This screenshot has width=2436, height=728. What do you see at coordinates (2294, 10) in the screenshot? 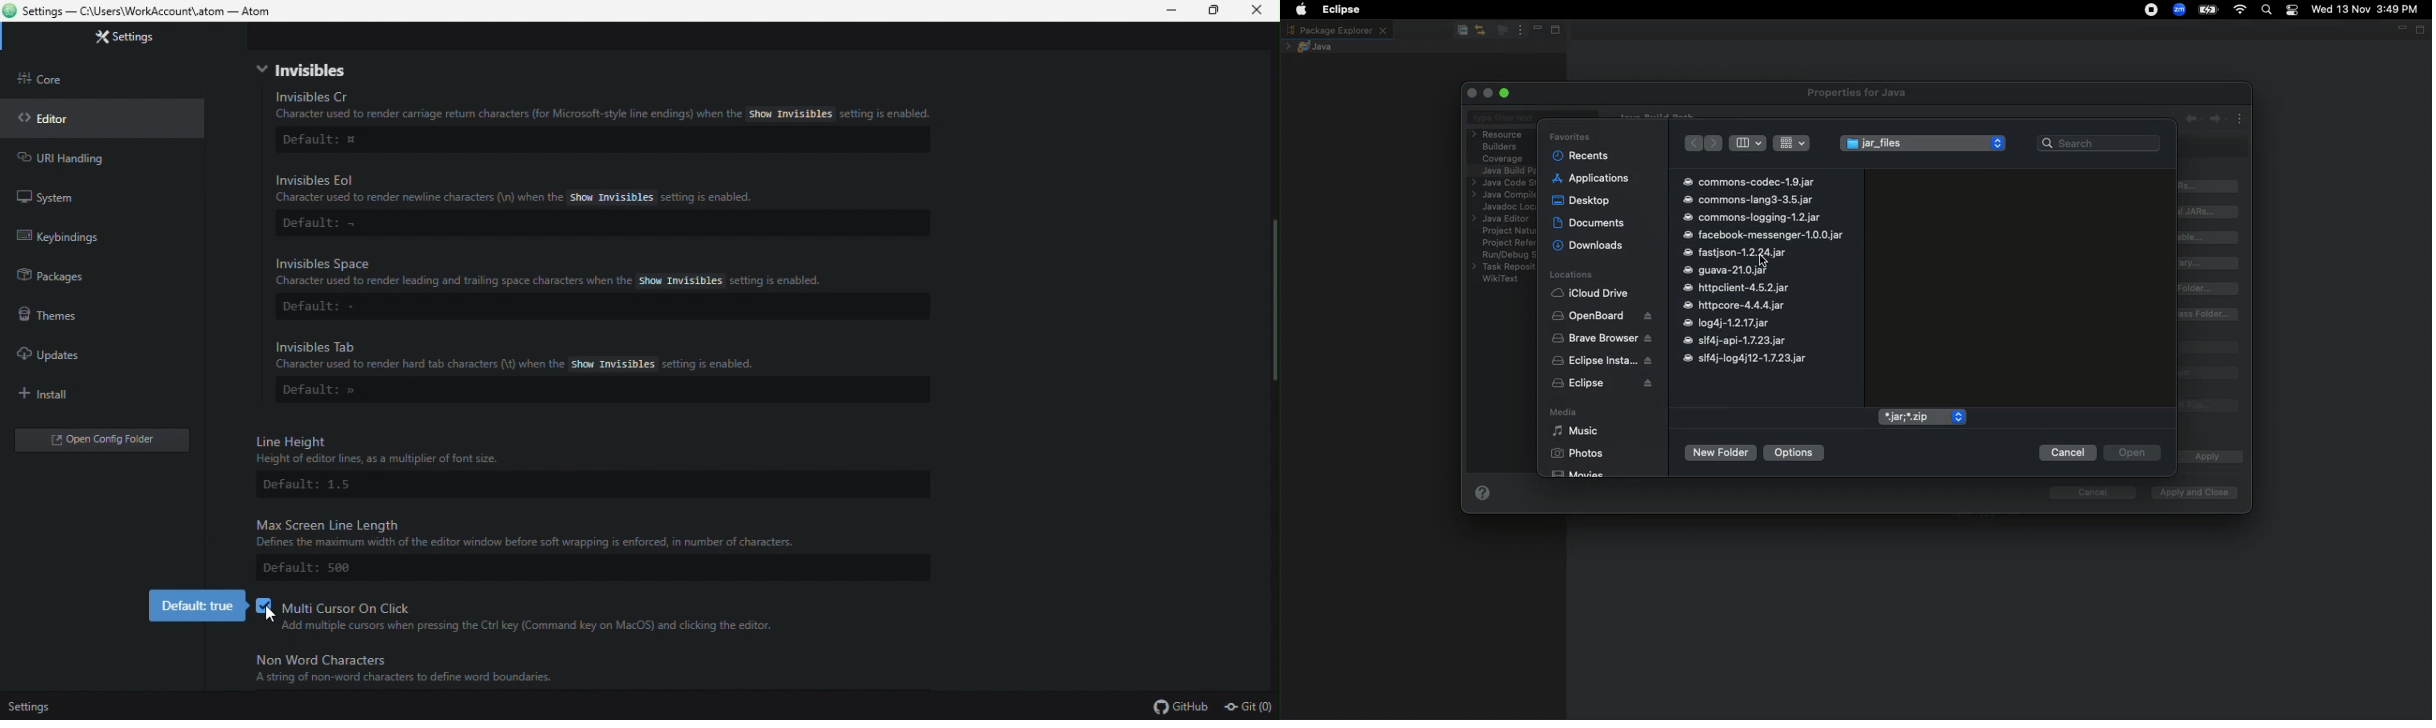
I see `Notification` at bounding box center [2294, 10].